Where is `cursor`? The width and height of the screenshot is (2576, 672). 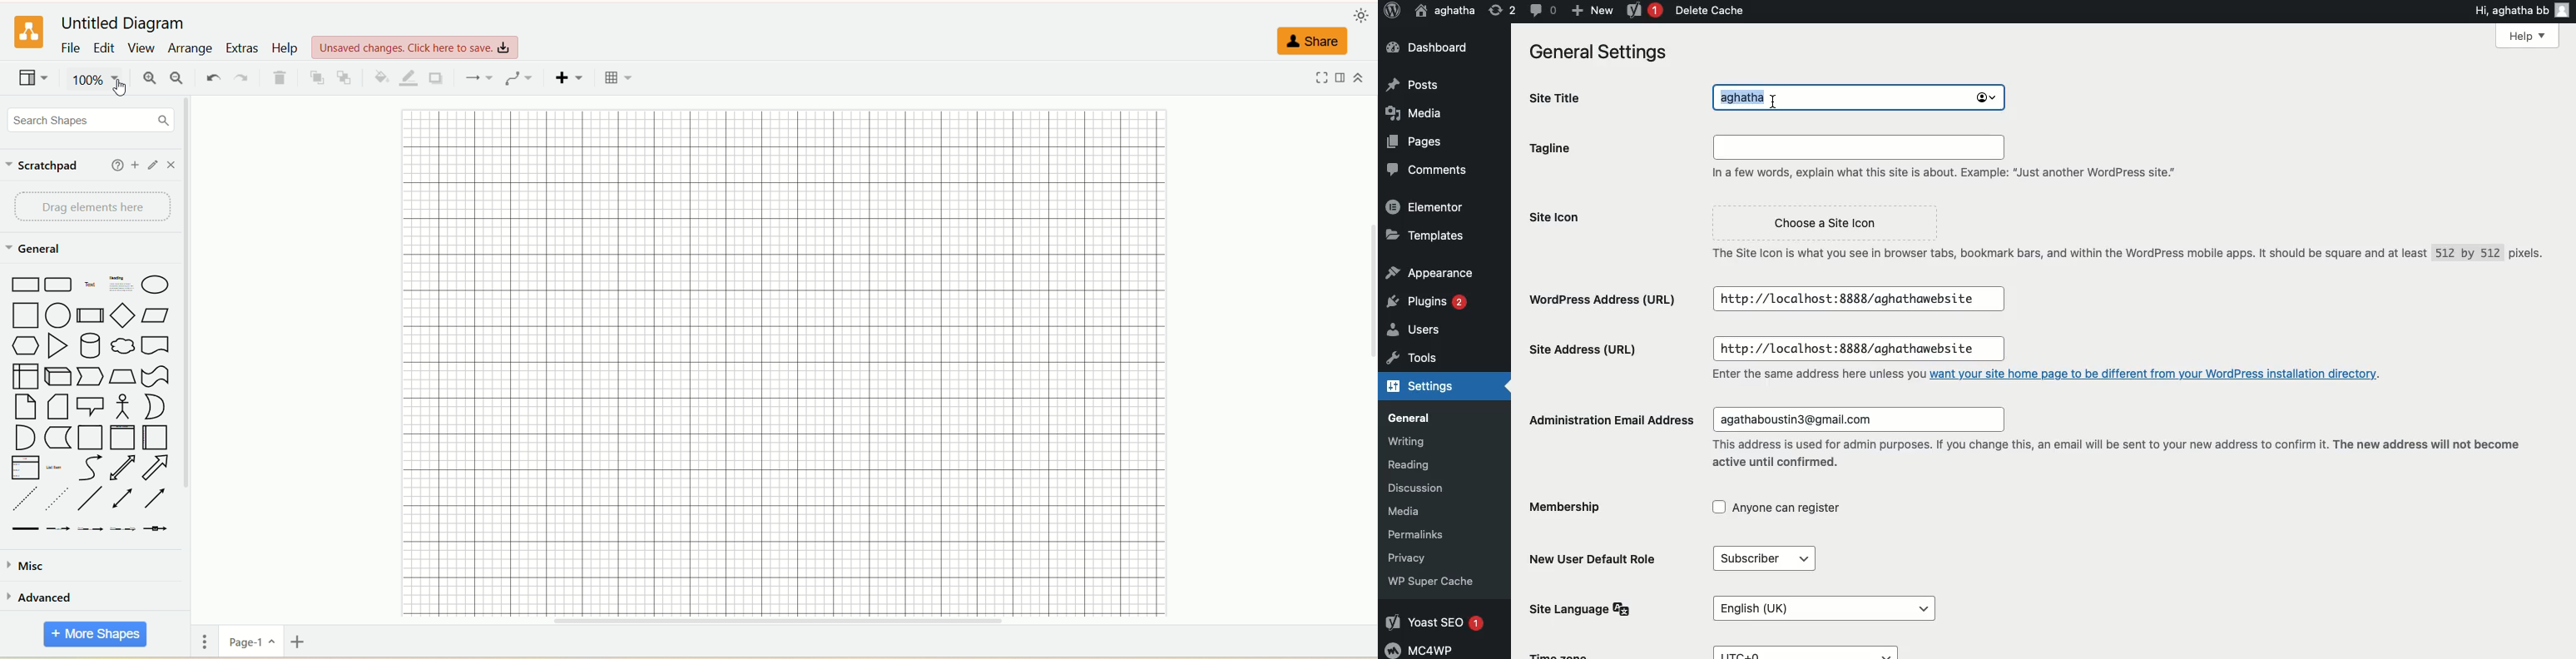
cursor is located at coordinates (123, 90).